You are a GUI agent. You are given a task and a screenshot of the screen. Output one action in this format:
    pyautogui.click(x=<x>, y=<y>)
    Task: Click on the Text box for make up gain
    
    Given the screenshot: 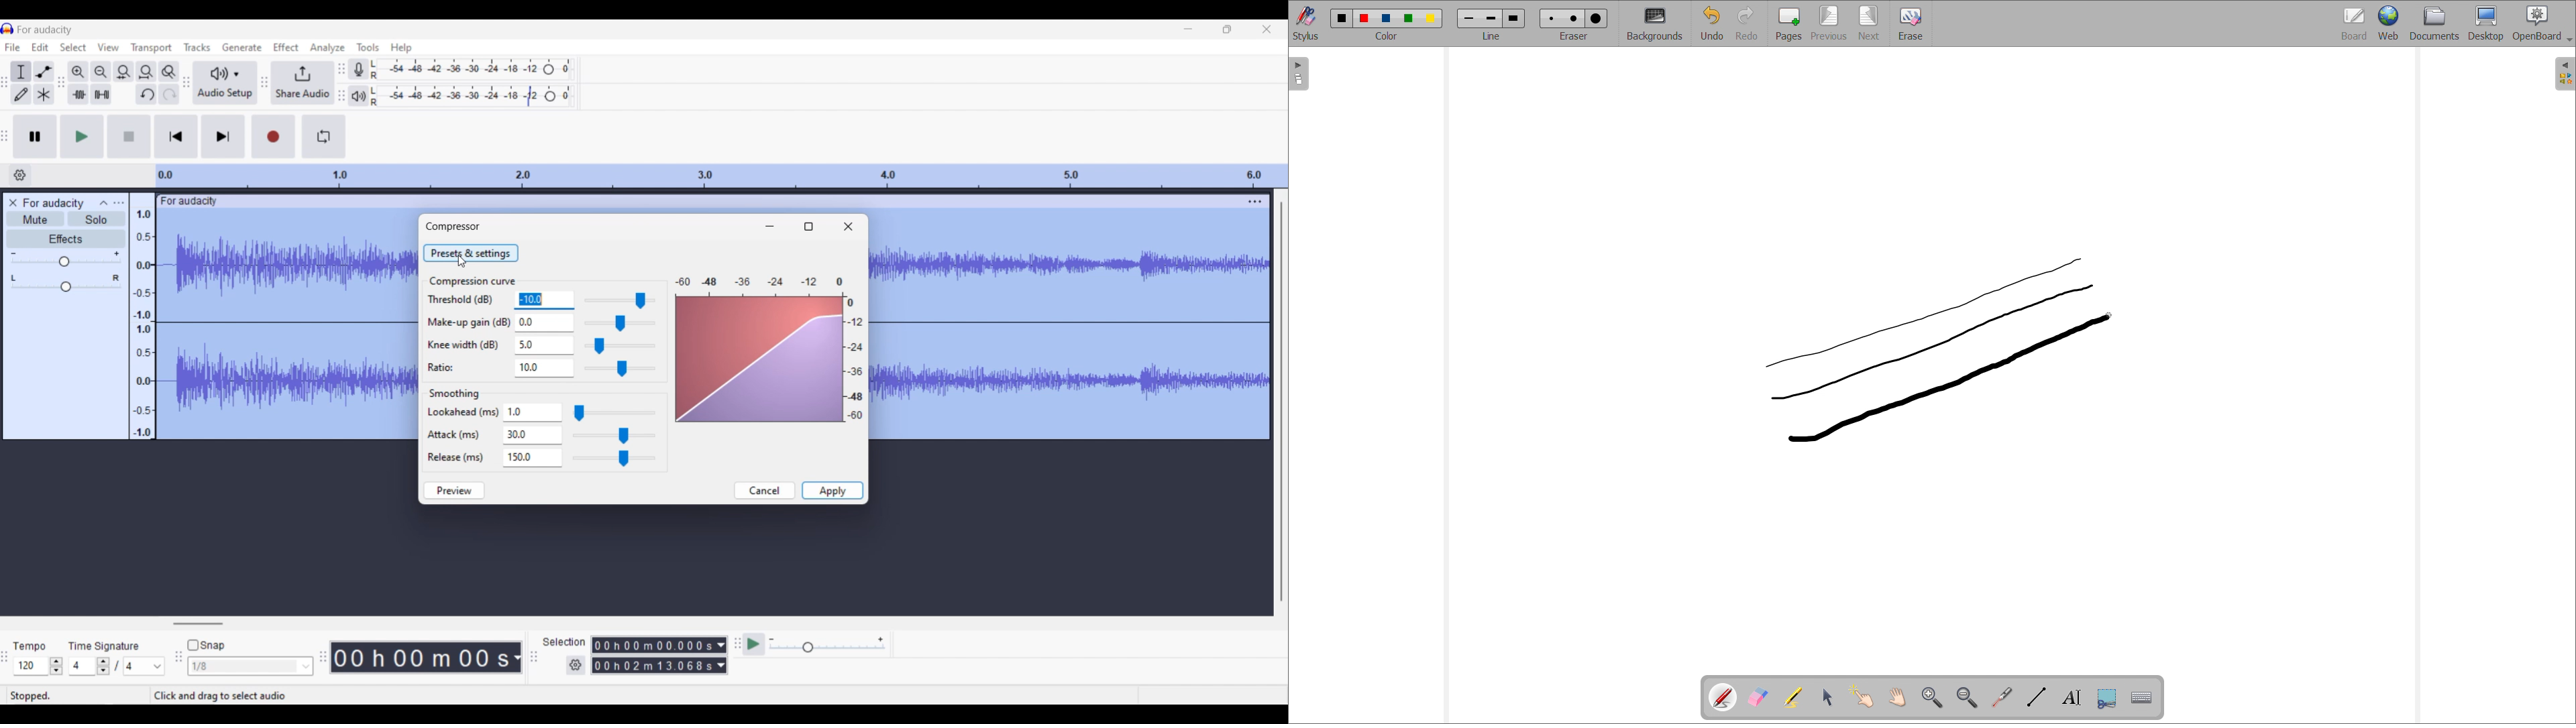 What is the action you would take?
    pyautogui.click(x=543, y=322)
    